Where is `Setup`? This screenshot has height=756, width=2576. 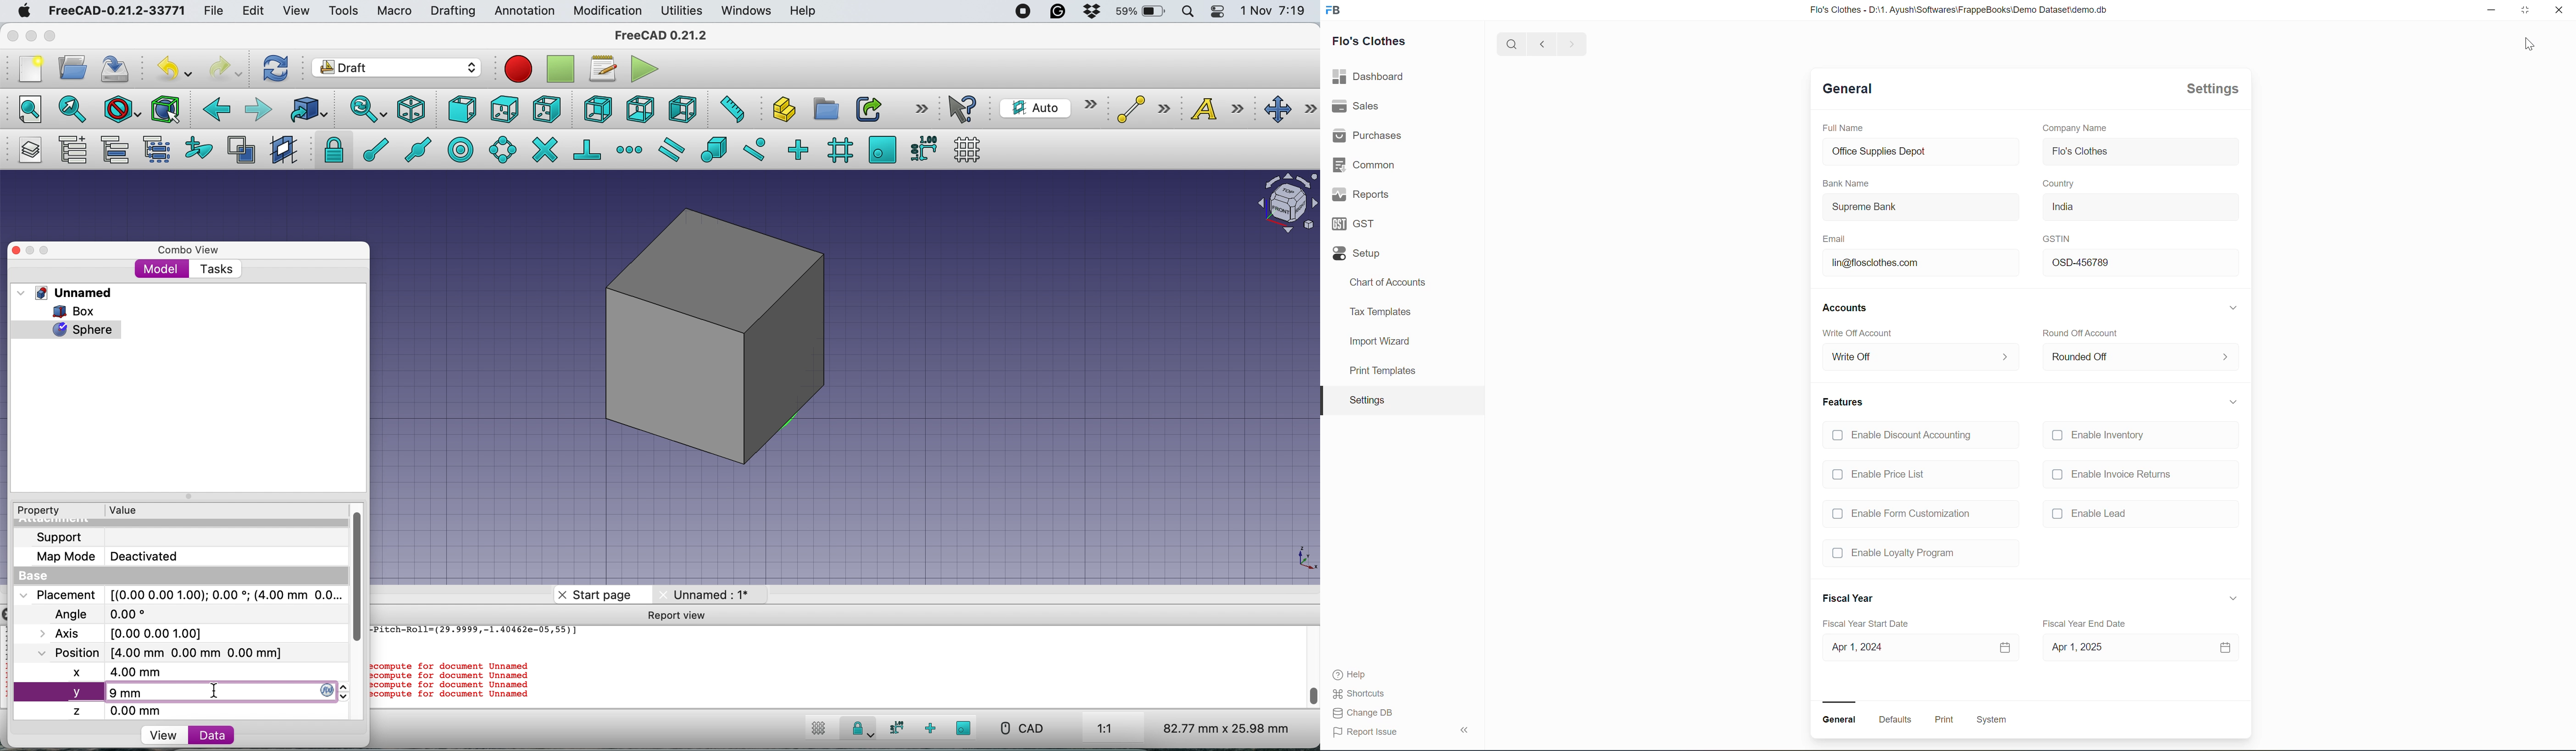
Setup is located at coordinates (1356, 253).